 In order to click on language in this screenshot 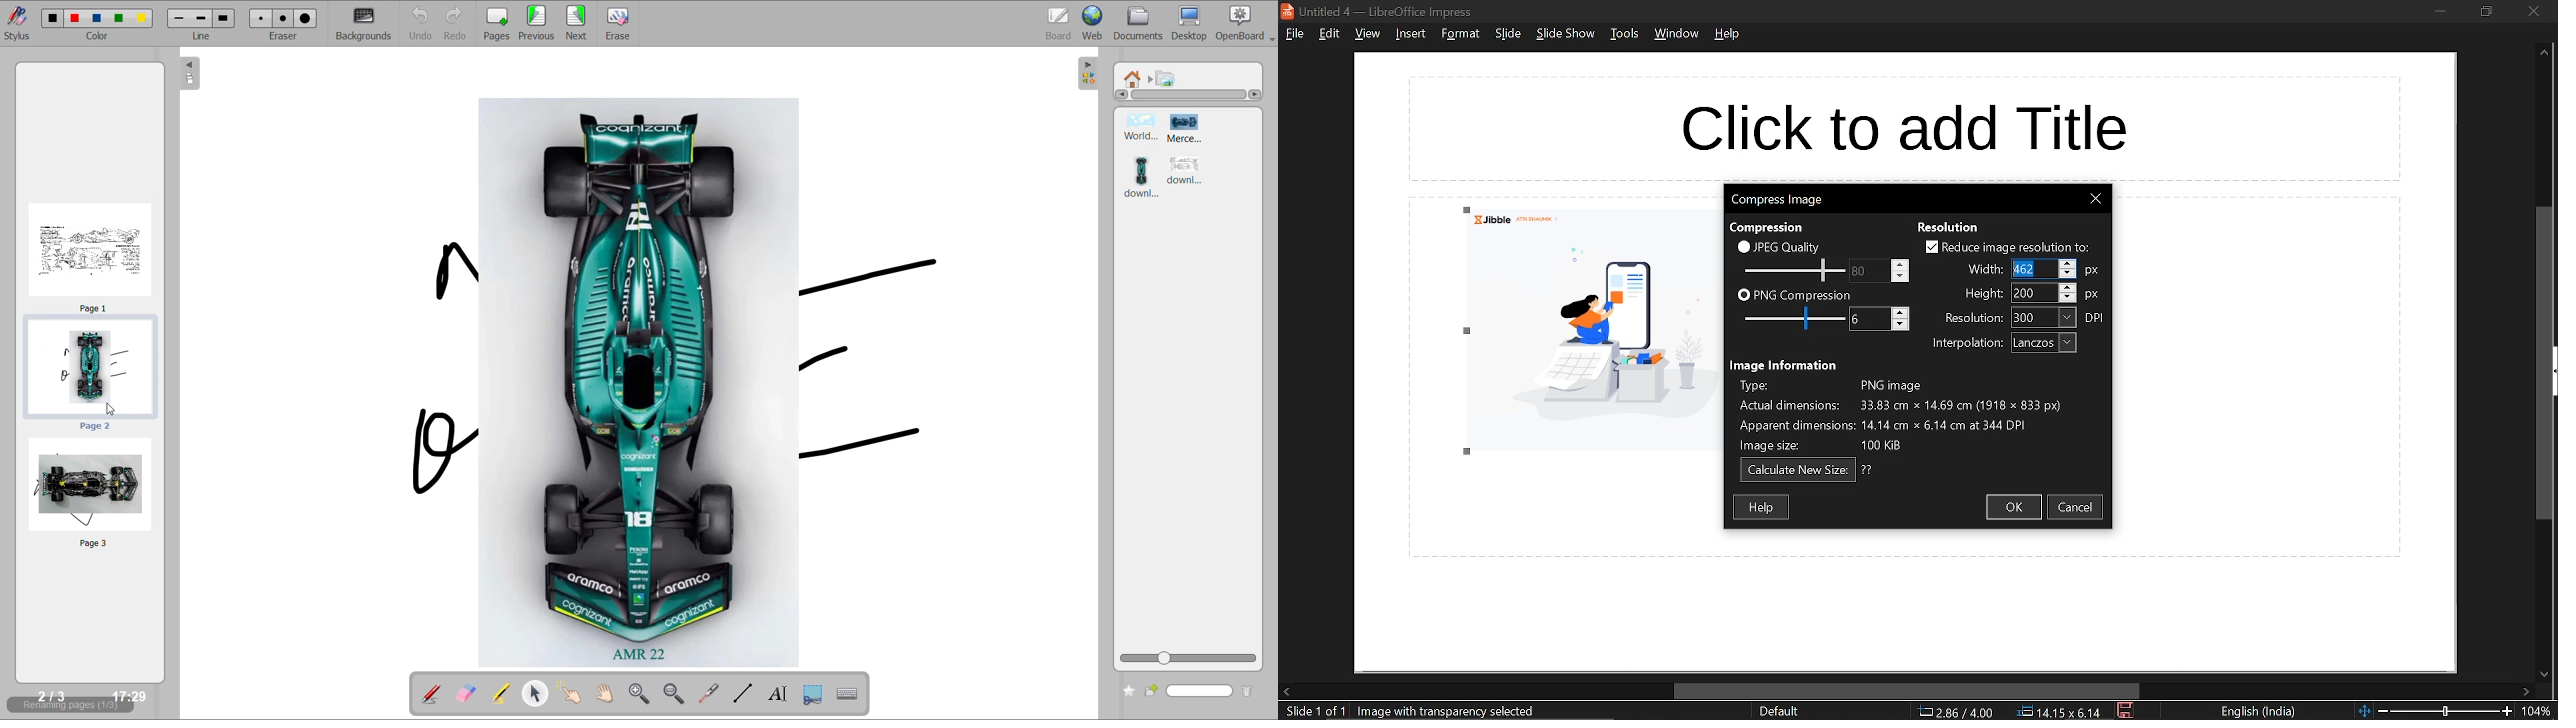, I will do `click(2259, 712)`.